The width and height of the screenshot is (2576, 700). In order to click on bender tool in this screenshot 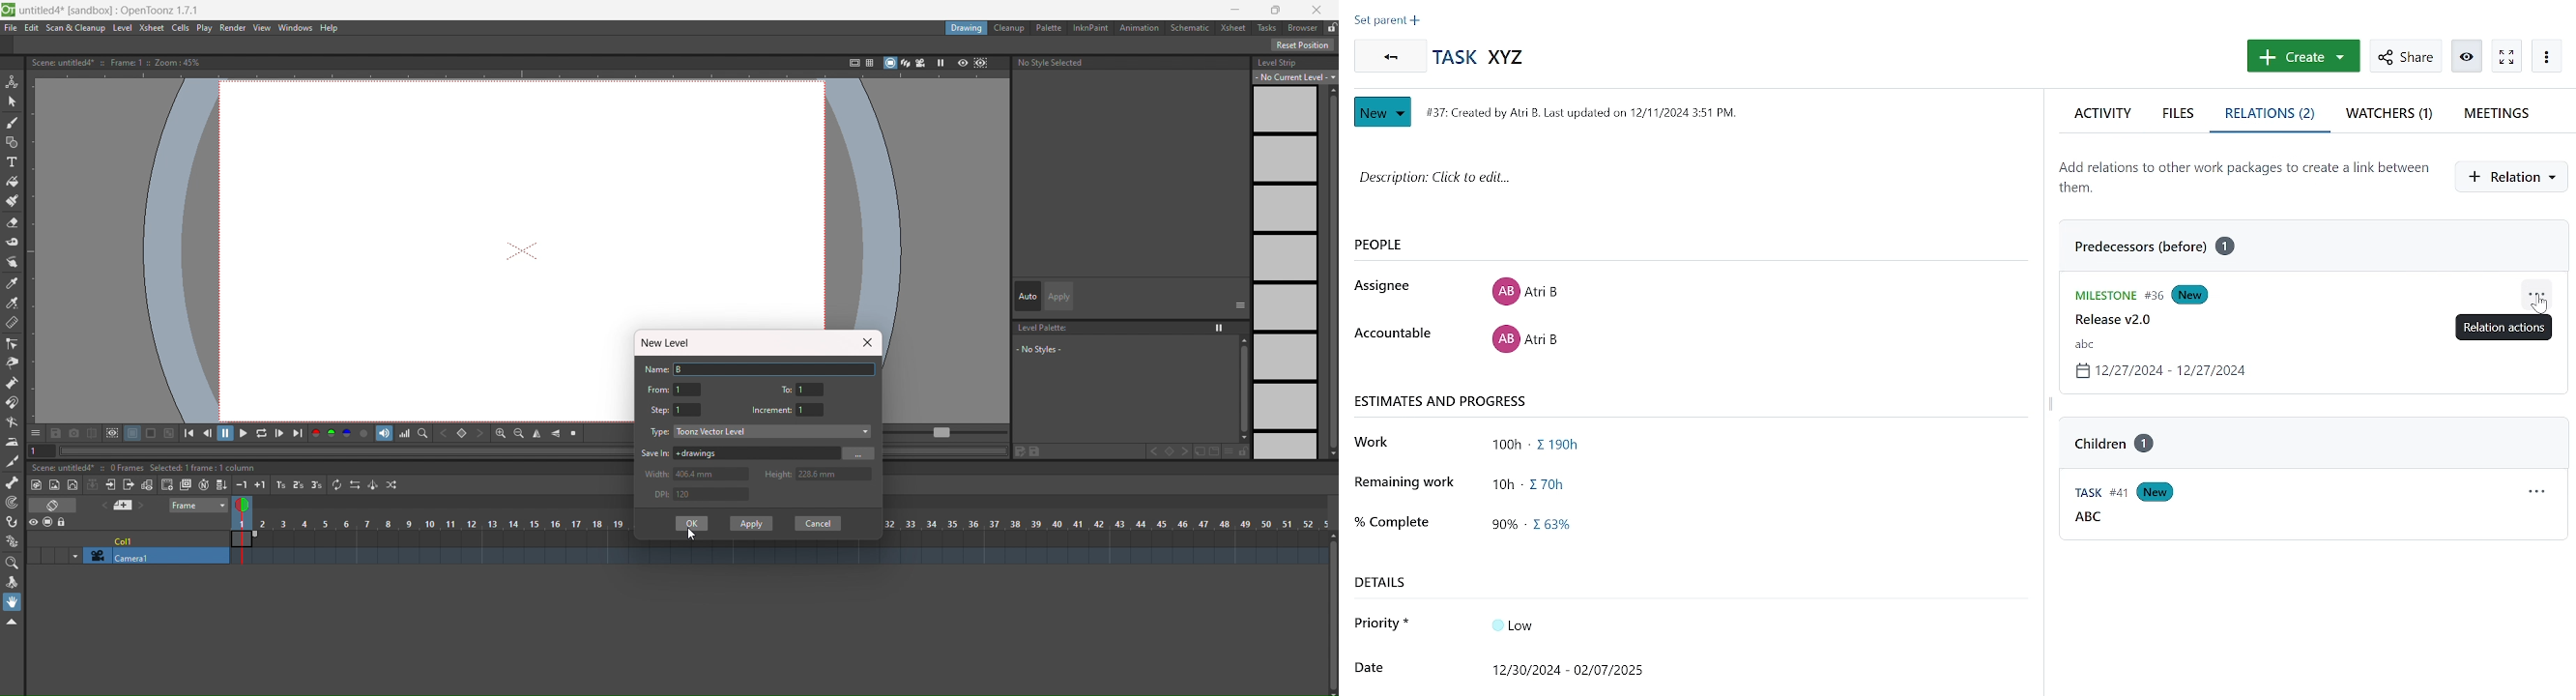, I will do `click(13, 423)`.